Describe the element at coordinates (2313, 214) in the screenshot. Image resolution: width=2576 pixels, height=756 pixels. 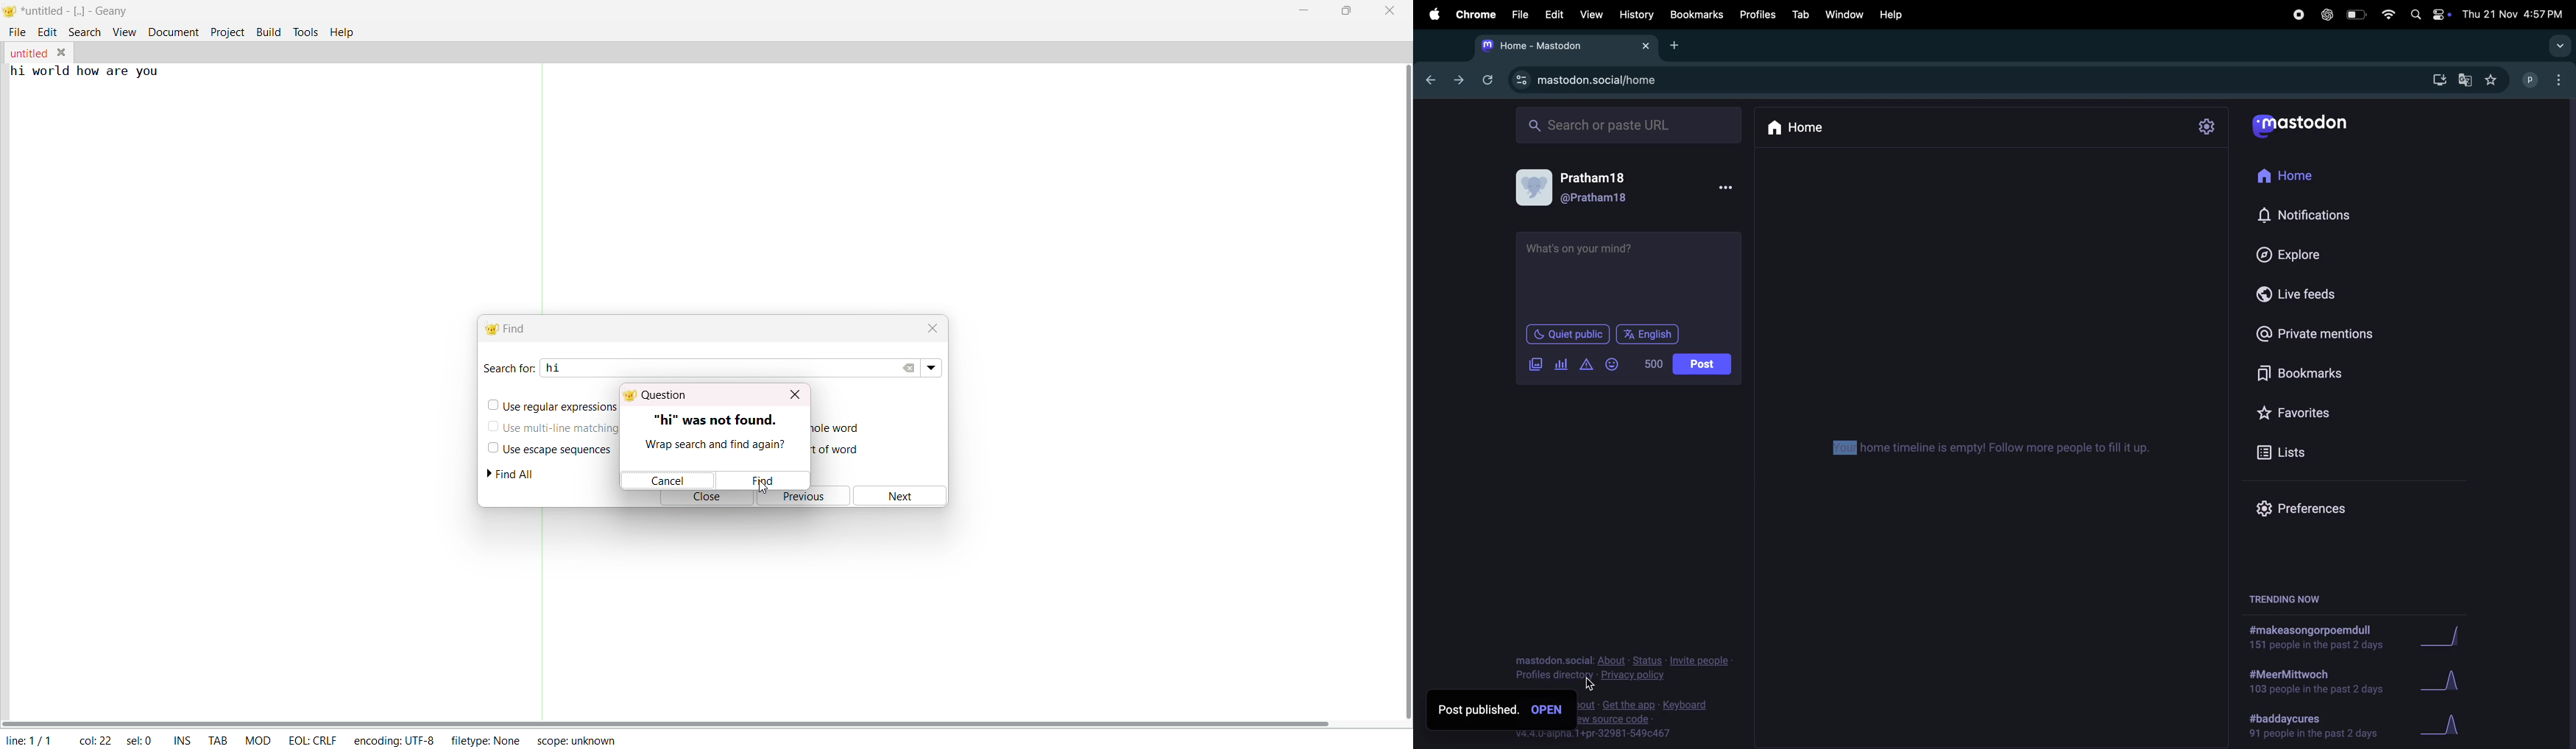
I see `notifications` at that location.